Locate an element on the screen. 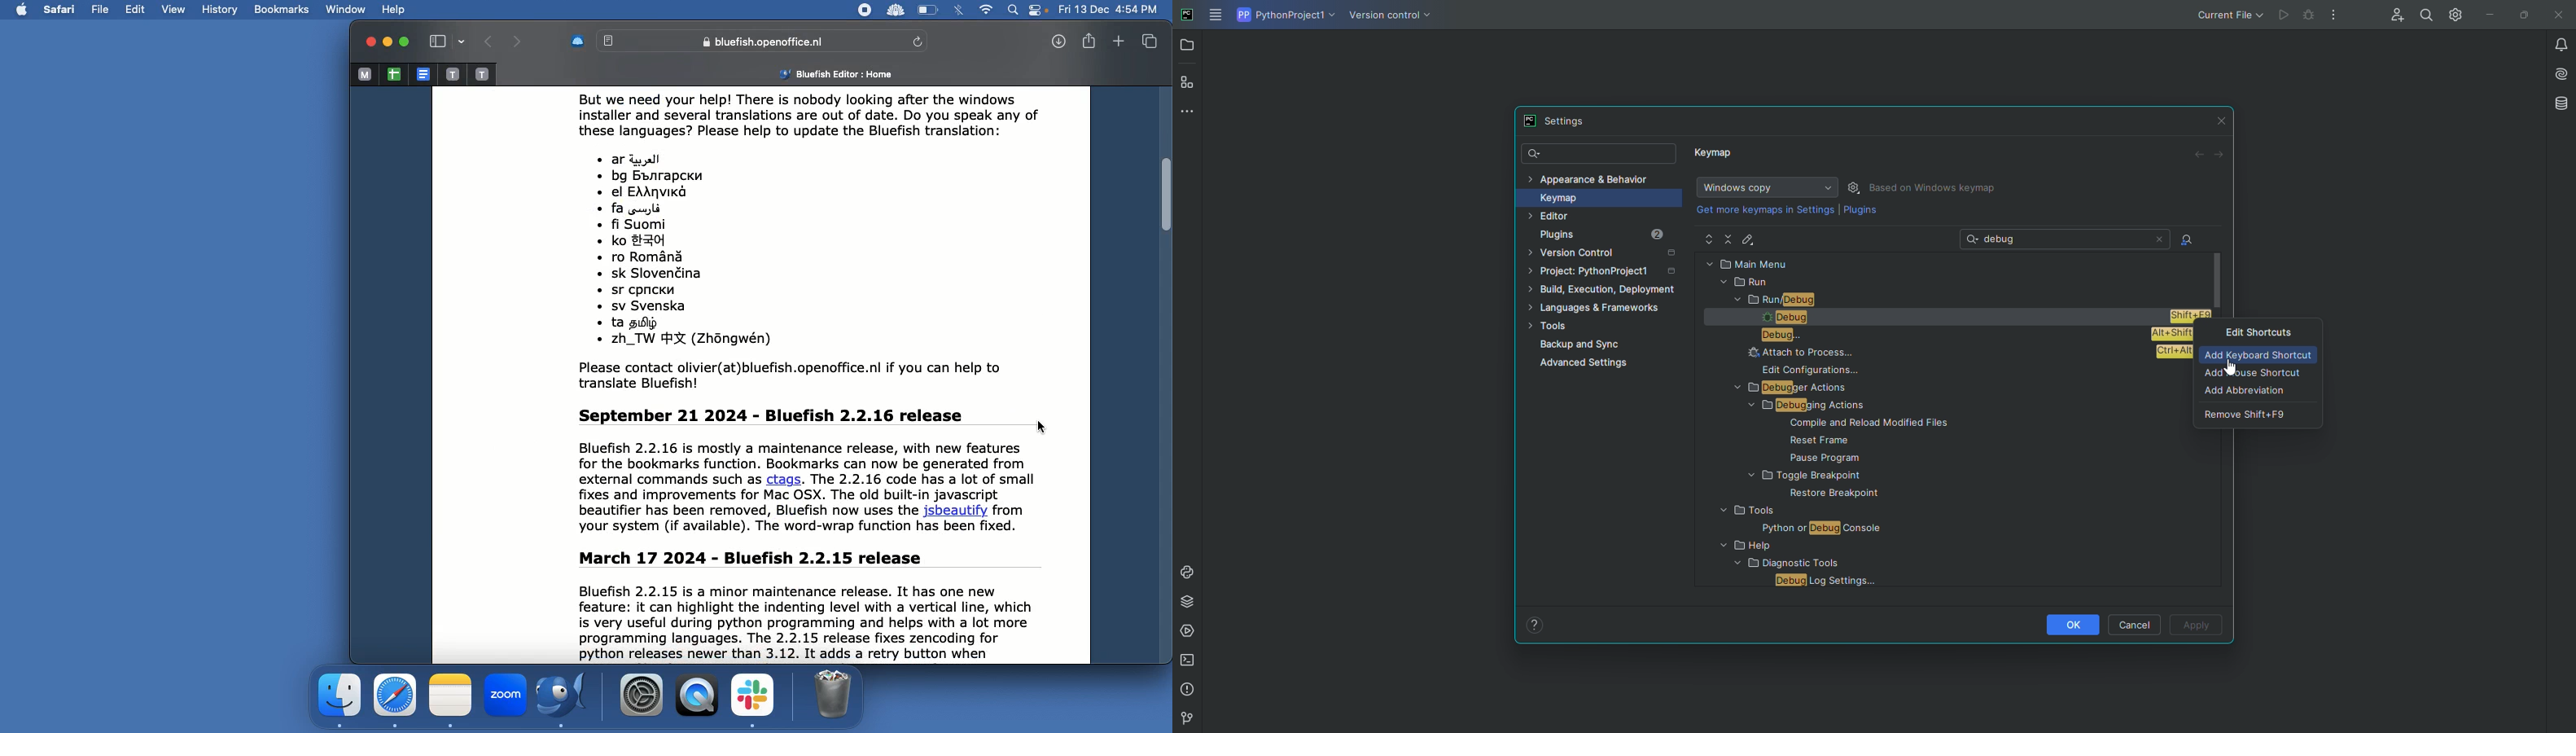 Image resolution: width=2576 pixels, height=756 pixels. Add Mouse Shortcut is located at coordinates (2253, 373).